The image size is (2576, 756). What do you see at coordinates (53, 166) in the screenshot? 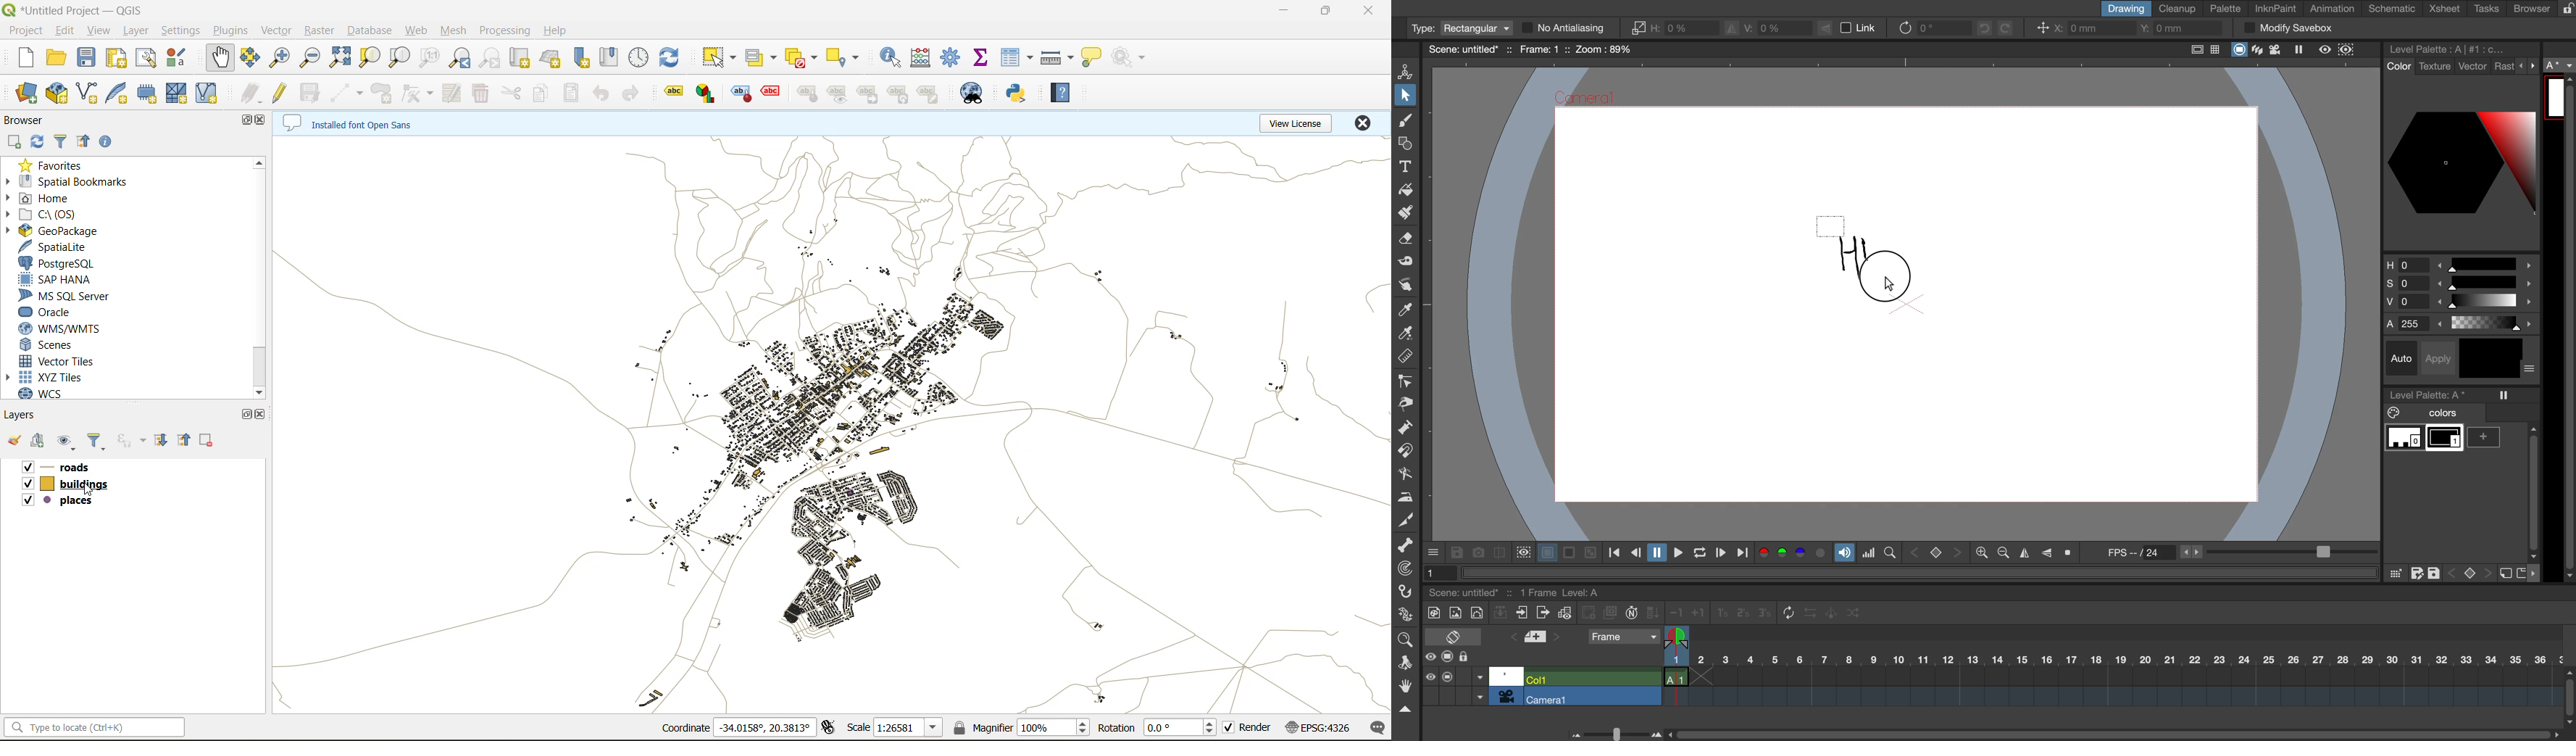
I see `favorites` at bounding box center [53, 166].